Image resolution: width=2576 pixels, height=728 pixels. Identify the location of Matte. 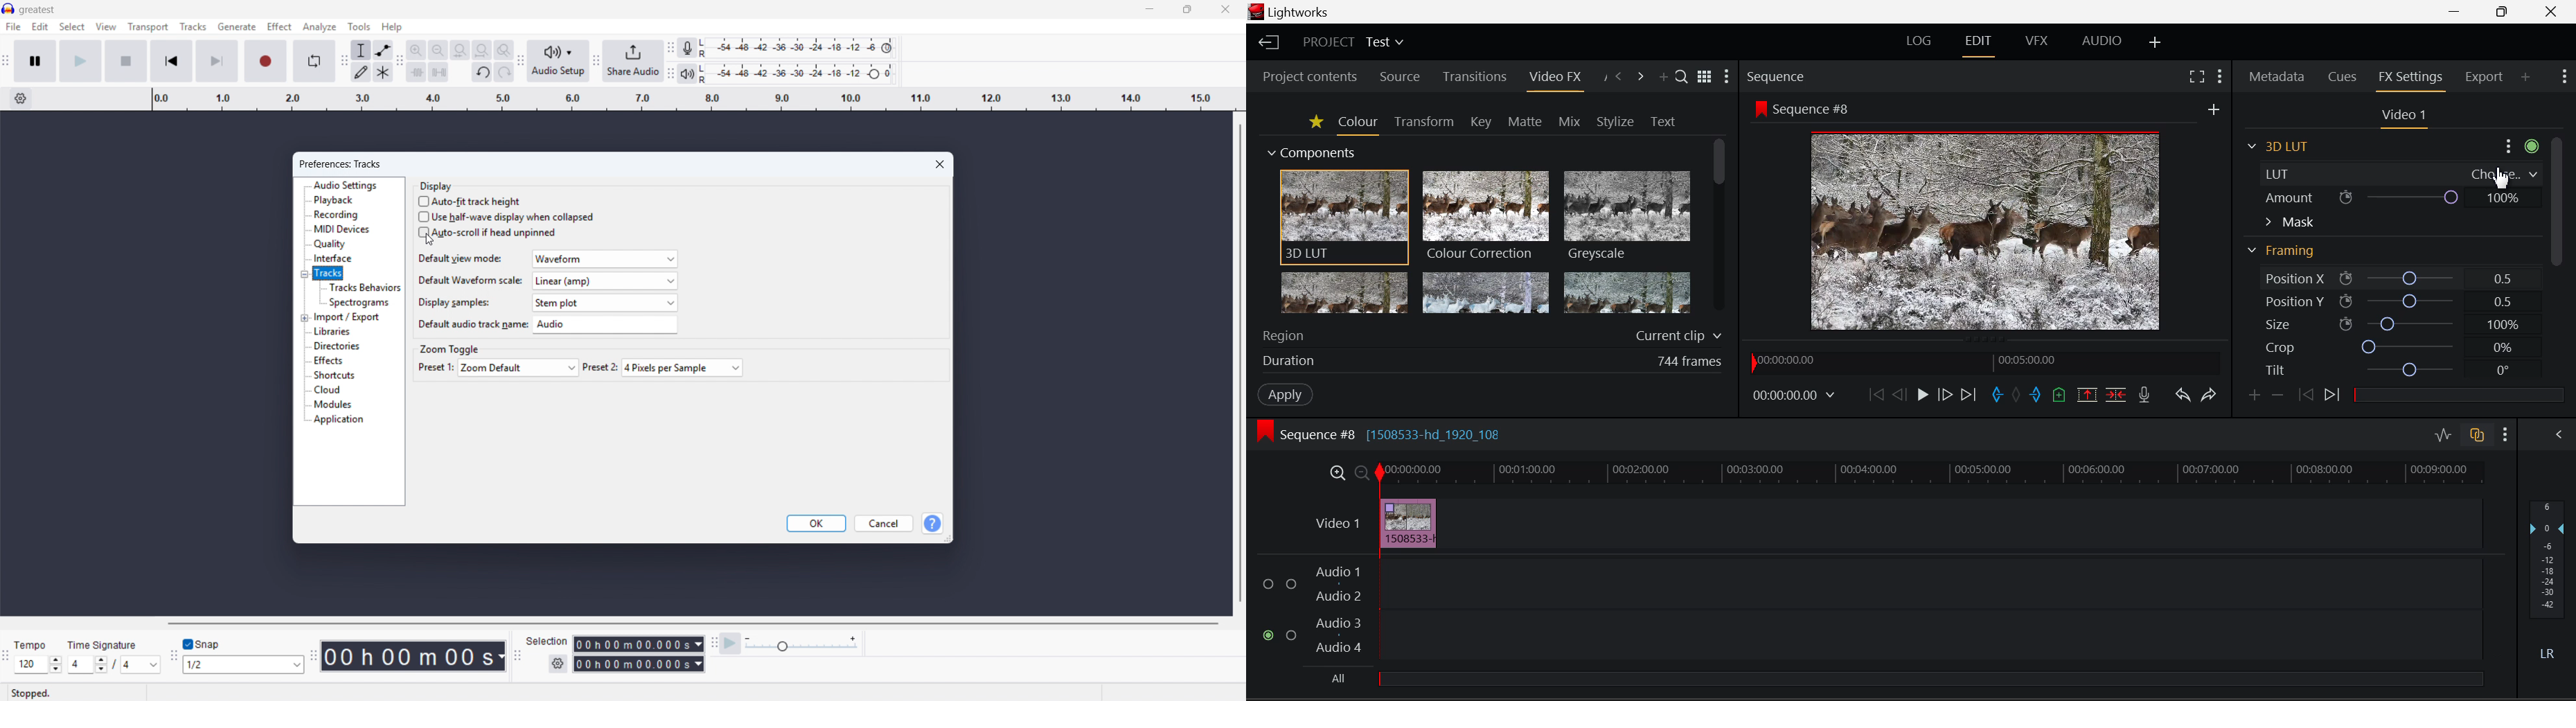
(1522, 120).